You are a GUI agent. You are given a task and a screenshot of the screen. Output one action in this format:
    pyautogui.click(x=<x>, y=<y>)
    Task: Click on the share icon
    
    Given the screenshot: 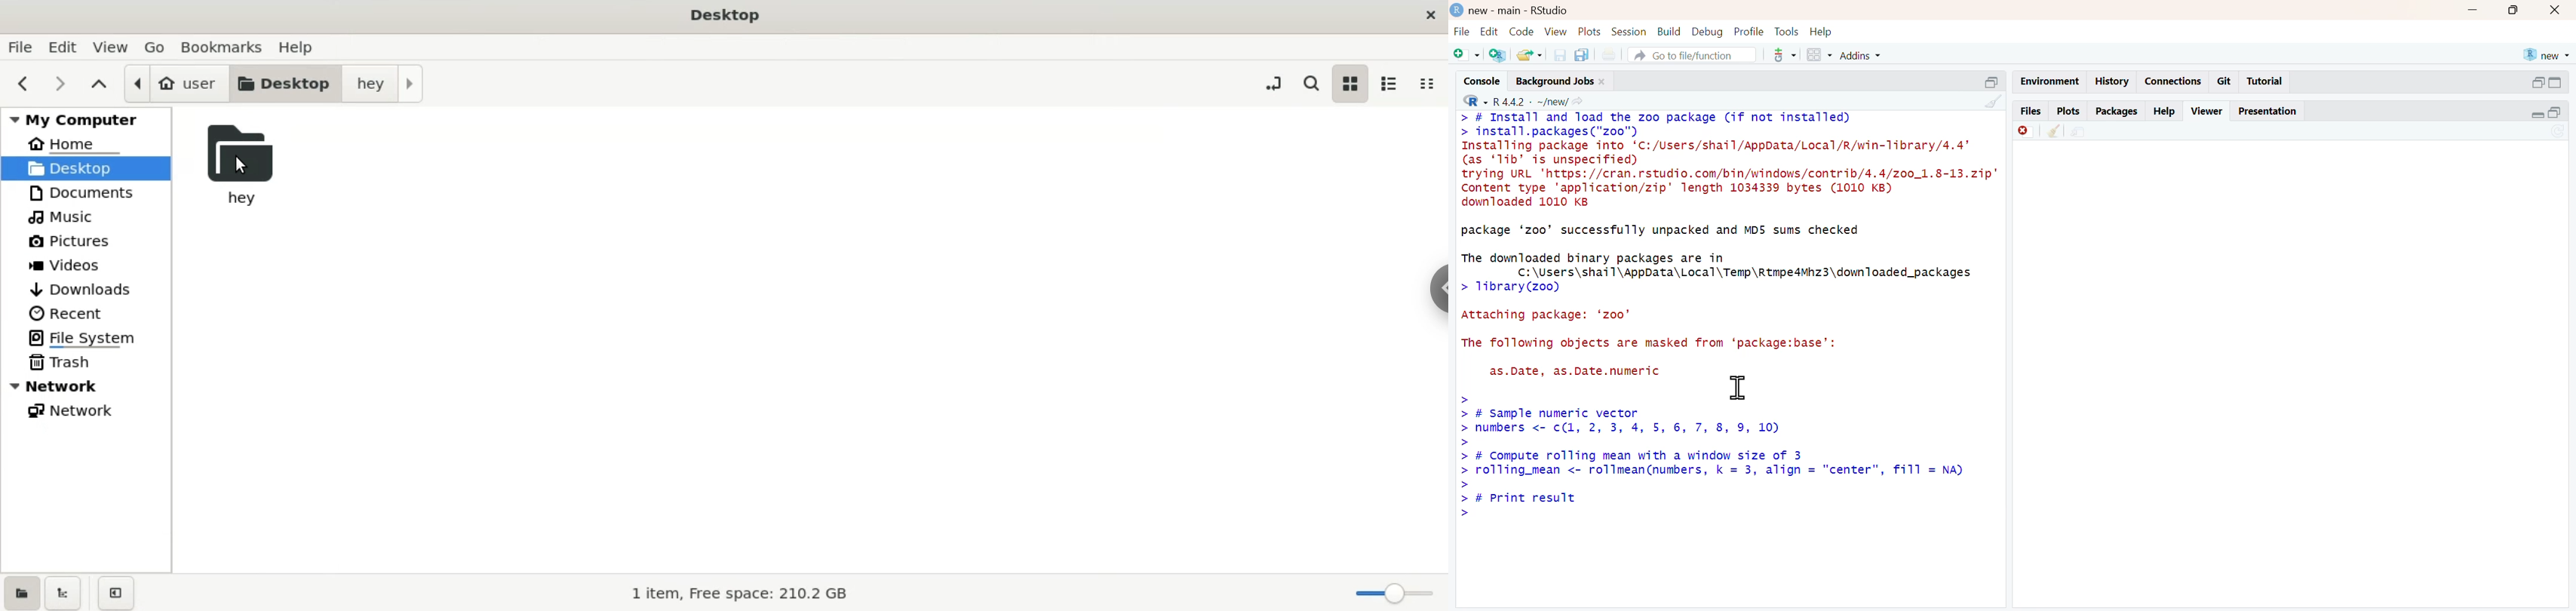 What is the action you would take?
    pyautogui.click(x=1578, y=101)
    